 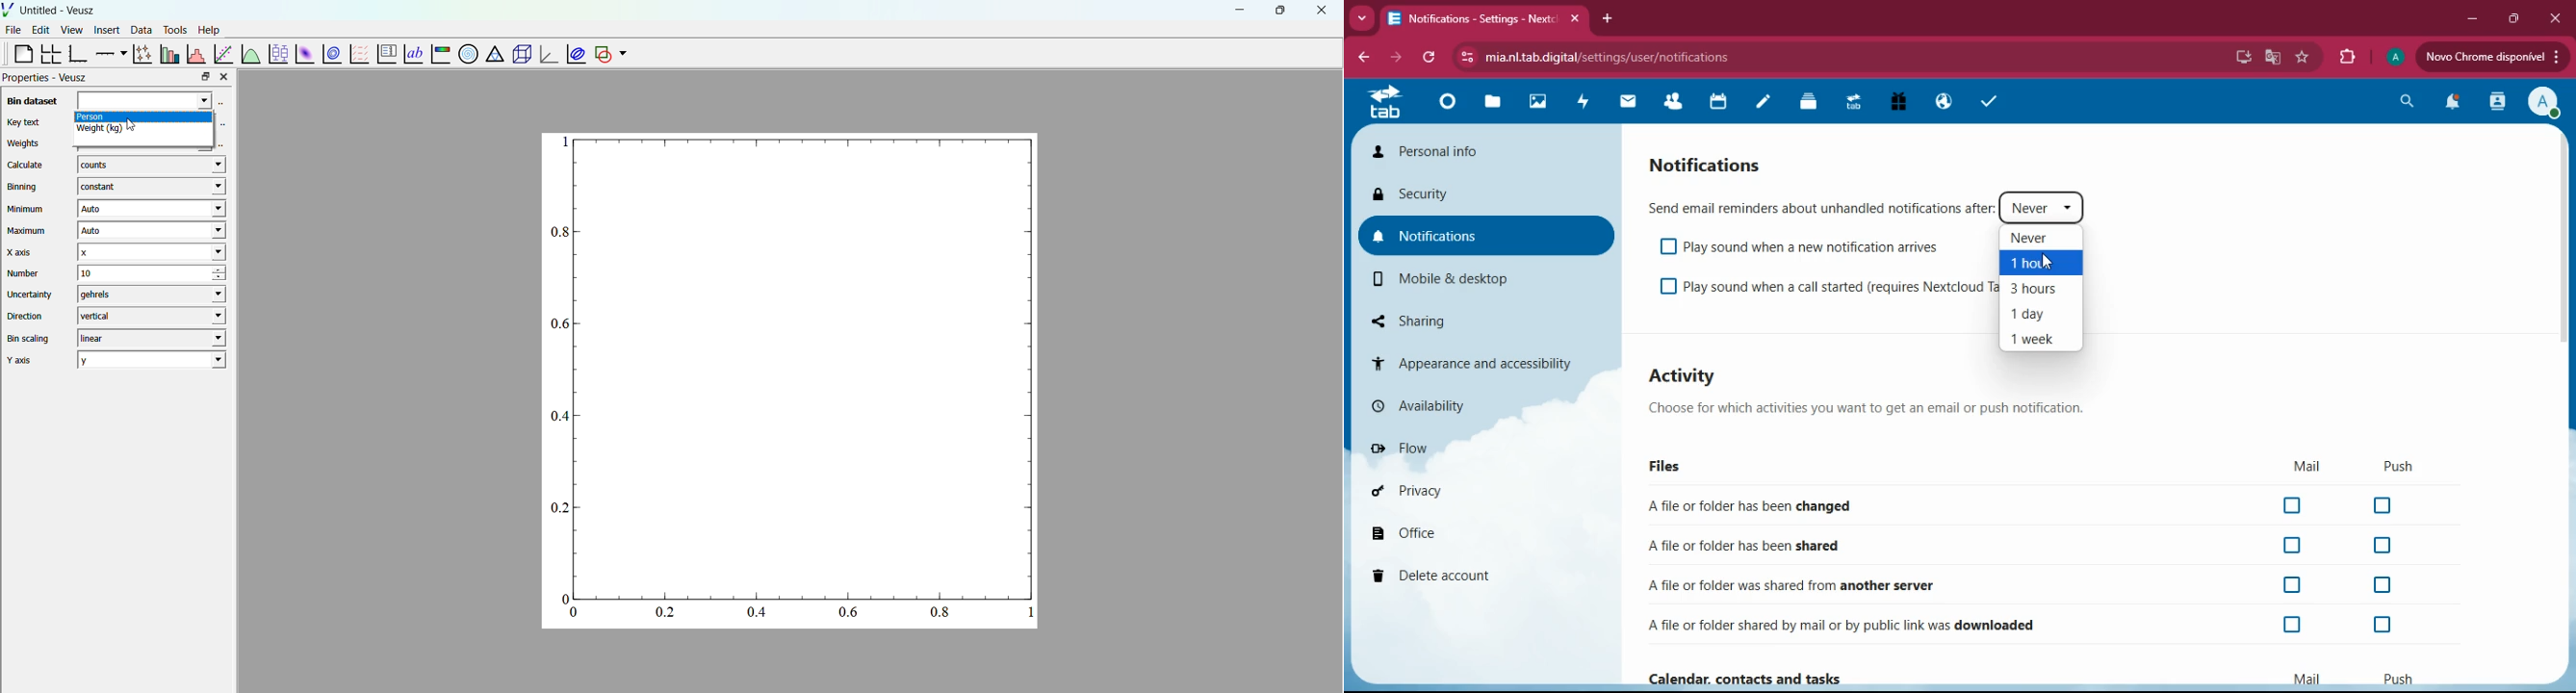 What do you see at coordinates (173, 29) in the screenshot?
I see `tools` at bounding box center [173, 29].